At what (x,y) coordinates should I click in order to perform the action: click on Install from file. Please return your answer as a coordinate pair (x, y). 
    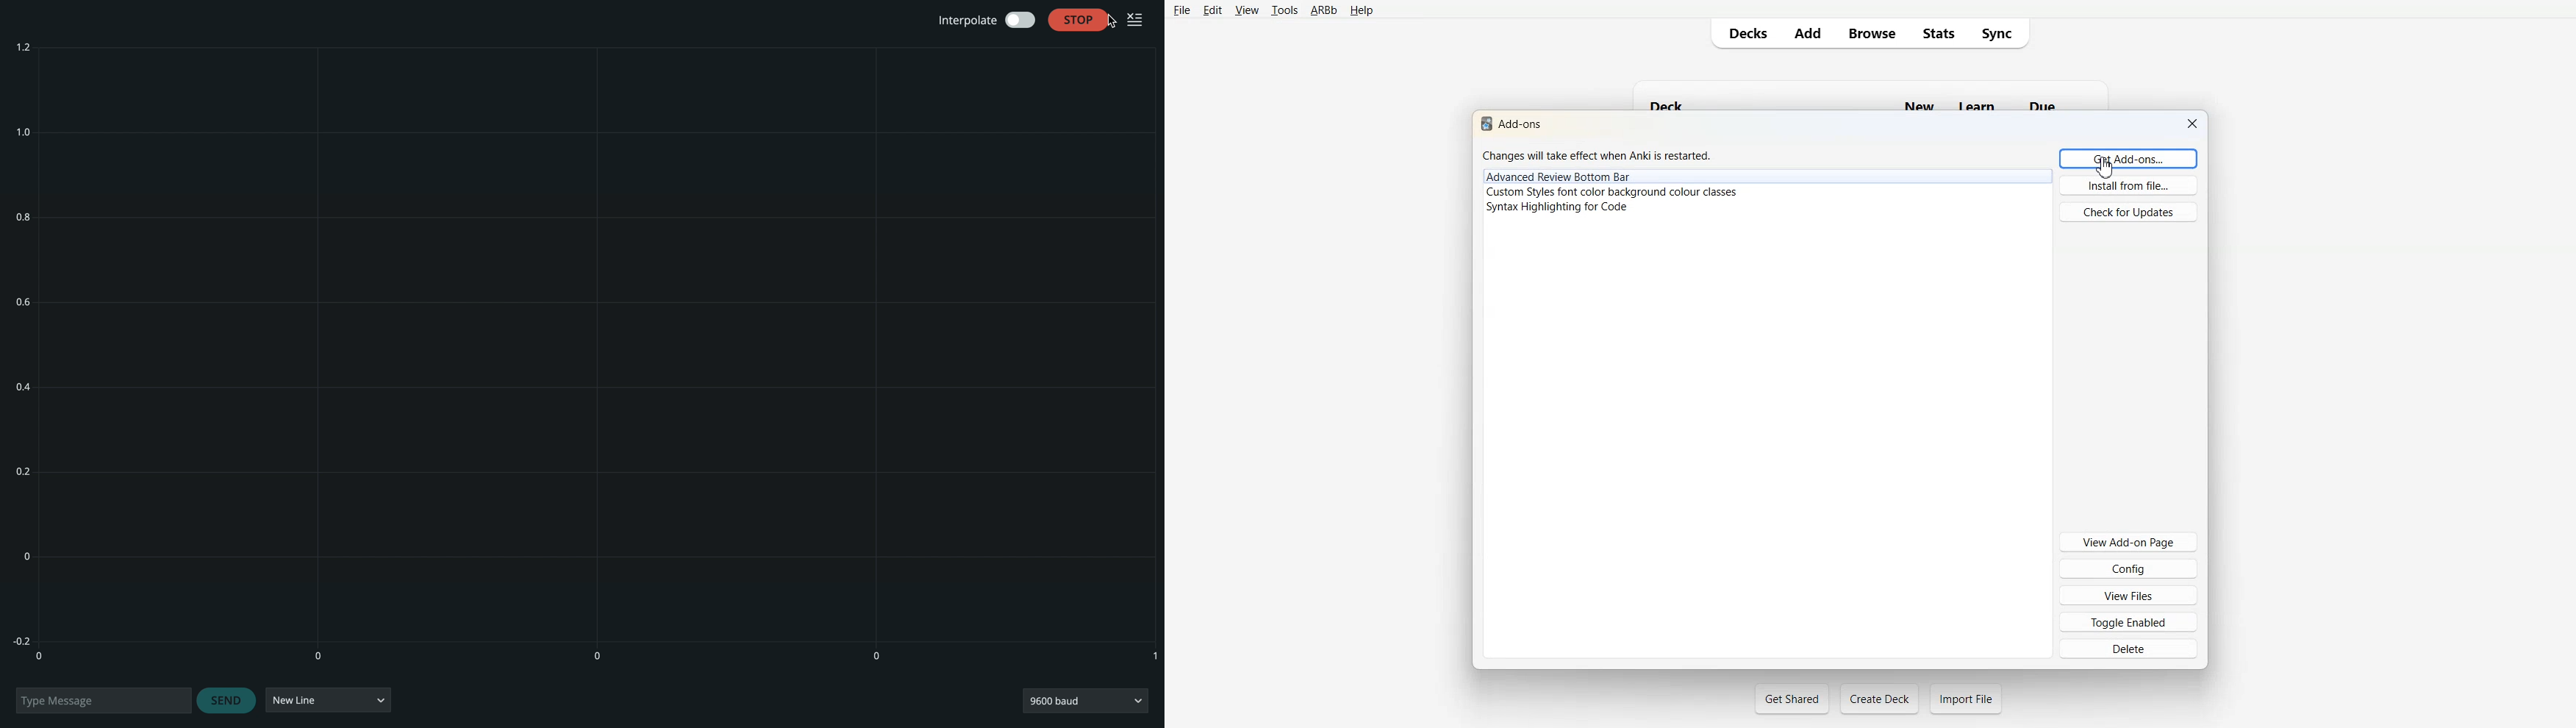
    Looking at the image, I should click on (2129, 185).